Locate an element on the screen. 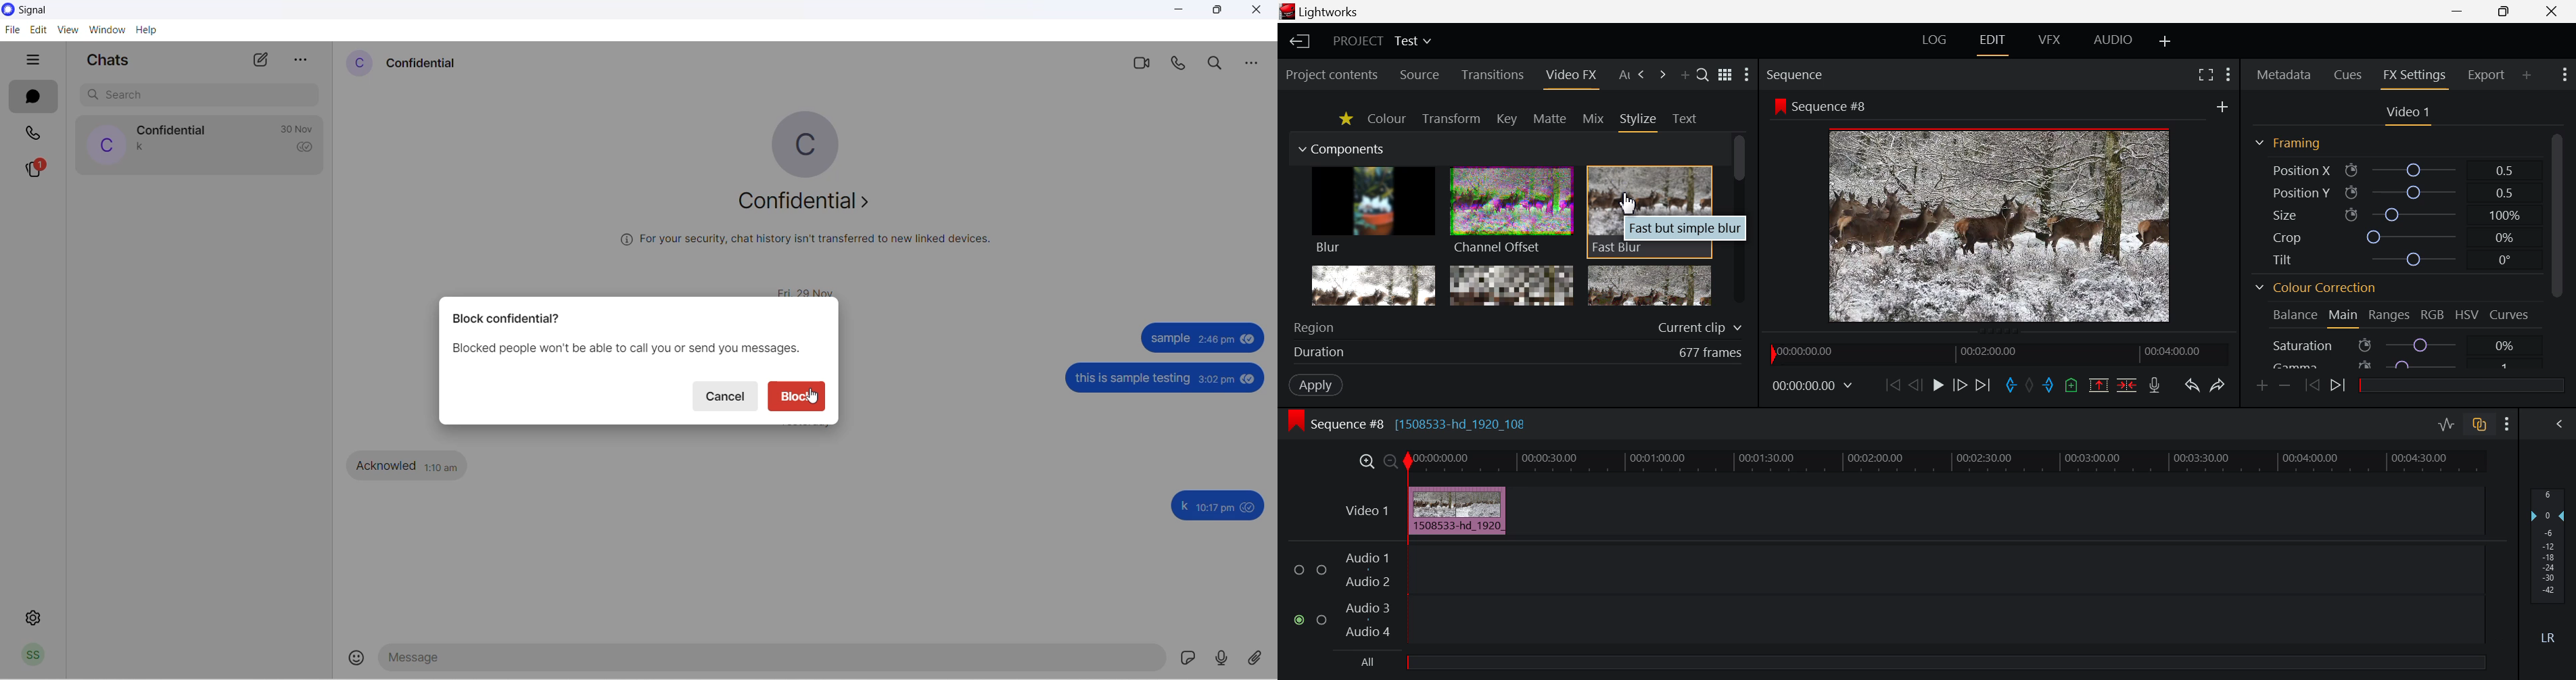 This screenshot has width=2576, height=700. settings is located at coordinates (31, 620).